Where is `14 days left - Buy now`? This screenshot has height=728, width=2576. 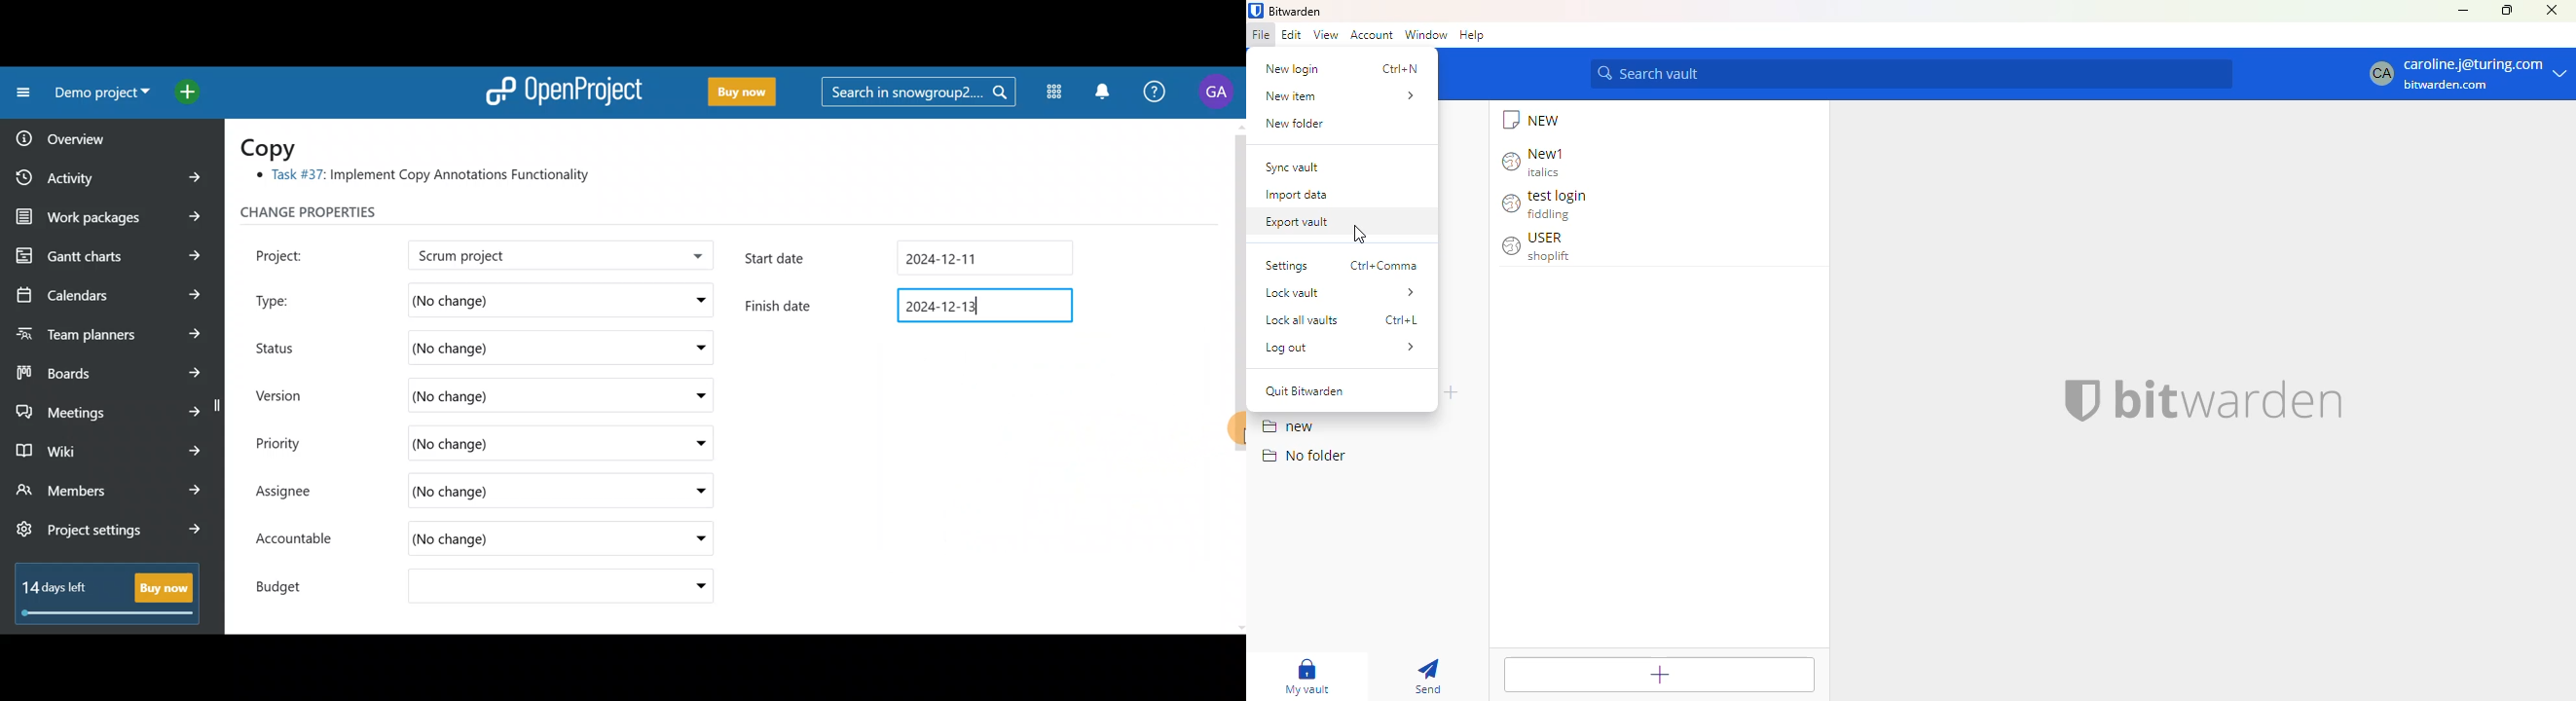
14 days left - Buy now is located at coordinates (101, 591).